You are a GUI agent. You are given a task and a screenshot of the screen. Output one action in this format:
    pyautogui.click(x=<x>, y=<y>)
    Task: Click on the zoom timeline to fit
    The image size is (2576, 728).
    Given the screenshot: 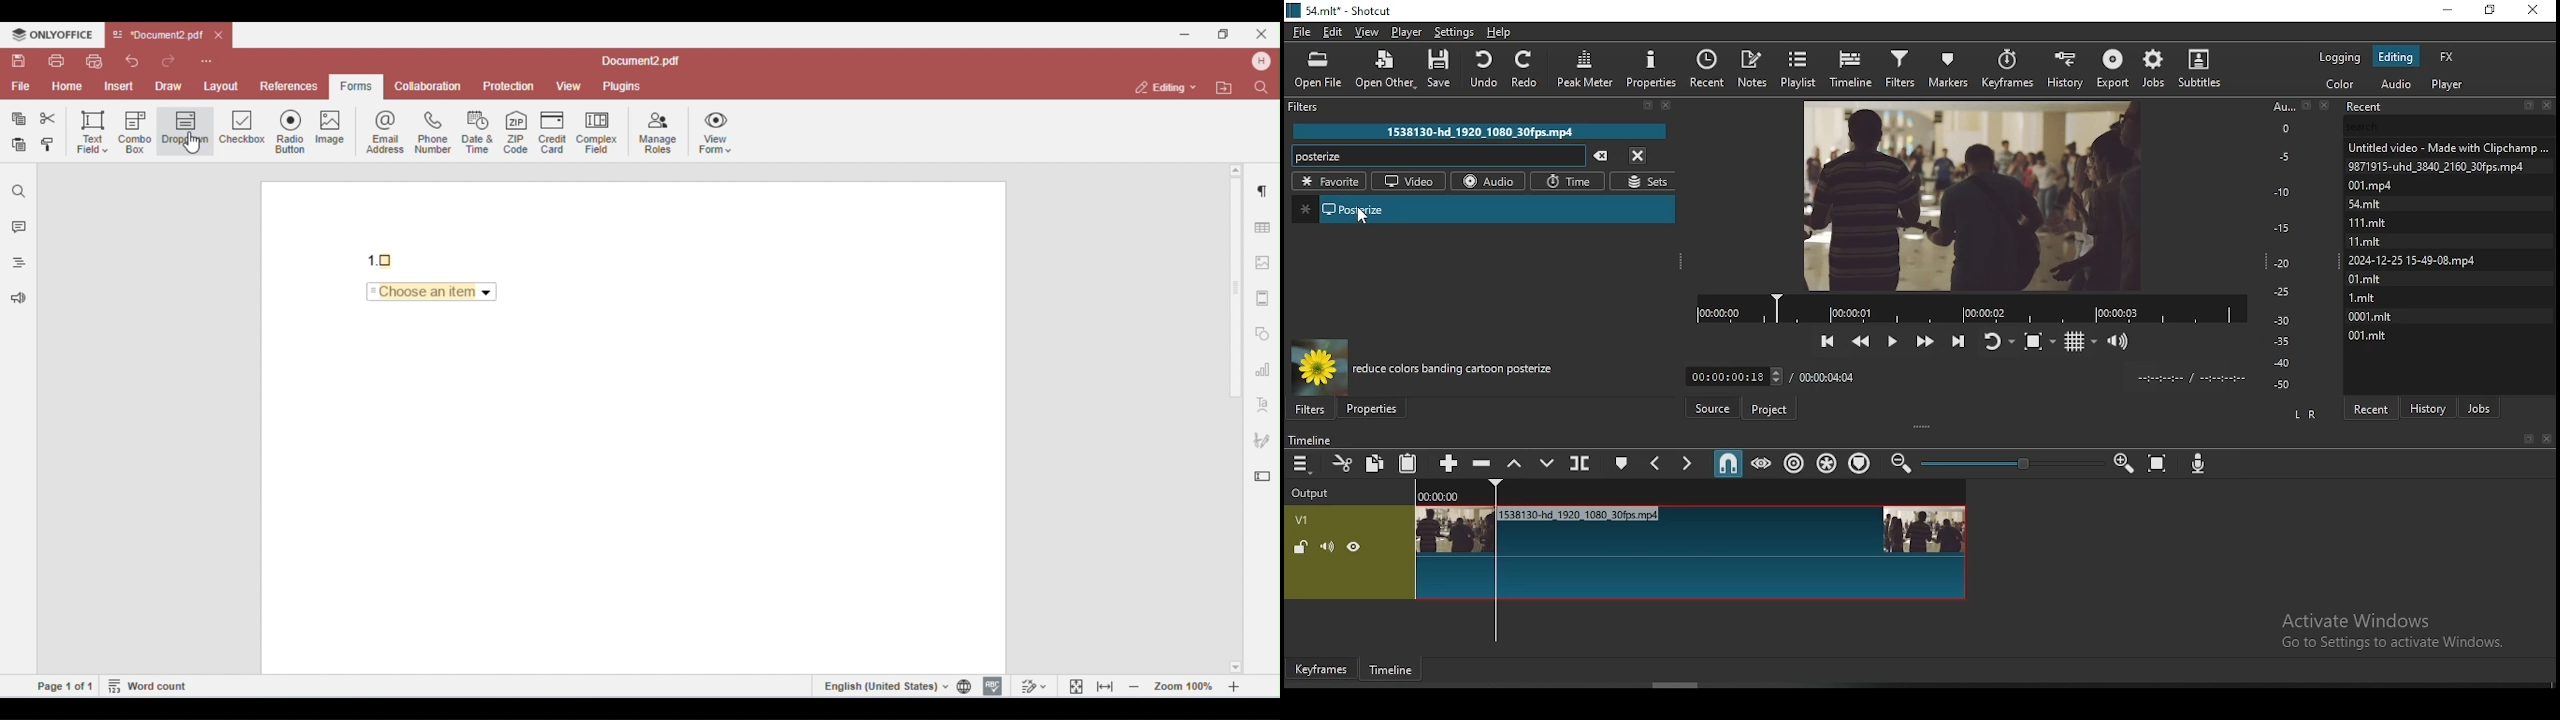 What is the action you would take?
    pyautogui.click(x=2151, y=463)
    